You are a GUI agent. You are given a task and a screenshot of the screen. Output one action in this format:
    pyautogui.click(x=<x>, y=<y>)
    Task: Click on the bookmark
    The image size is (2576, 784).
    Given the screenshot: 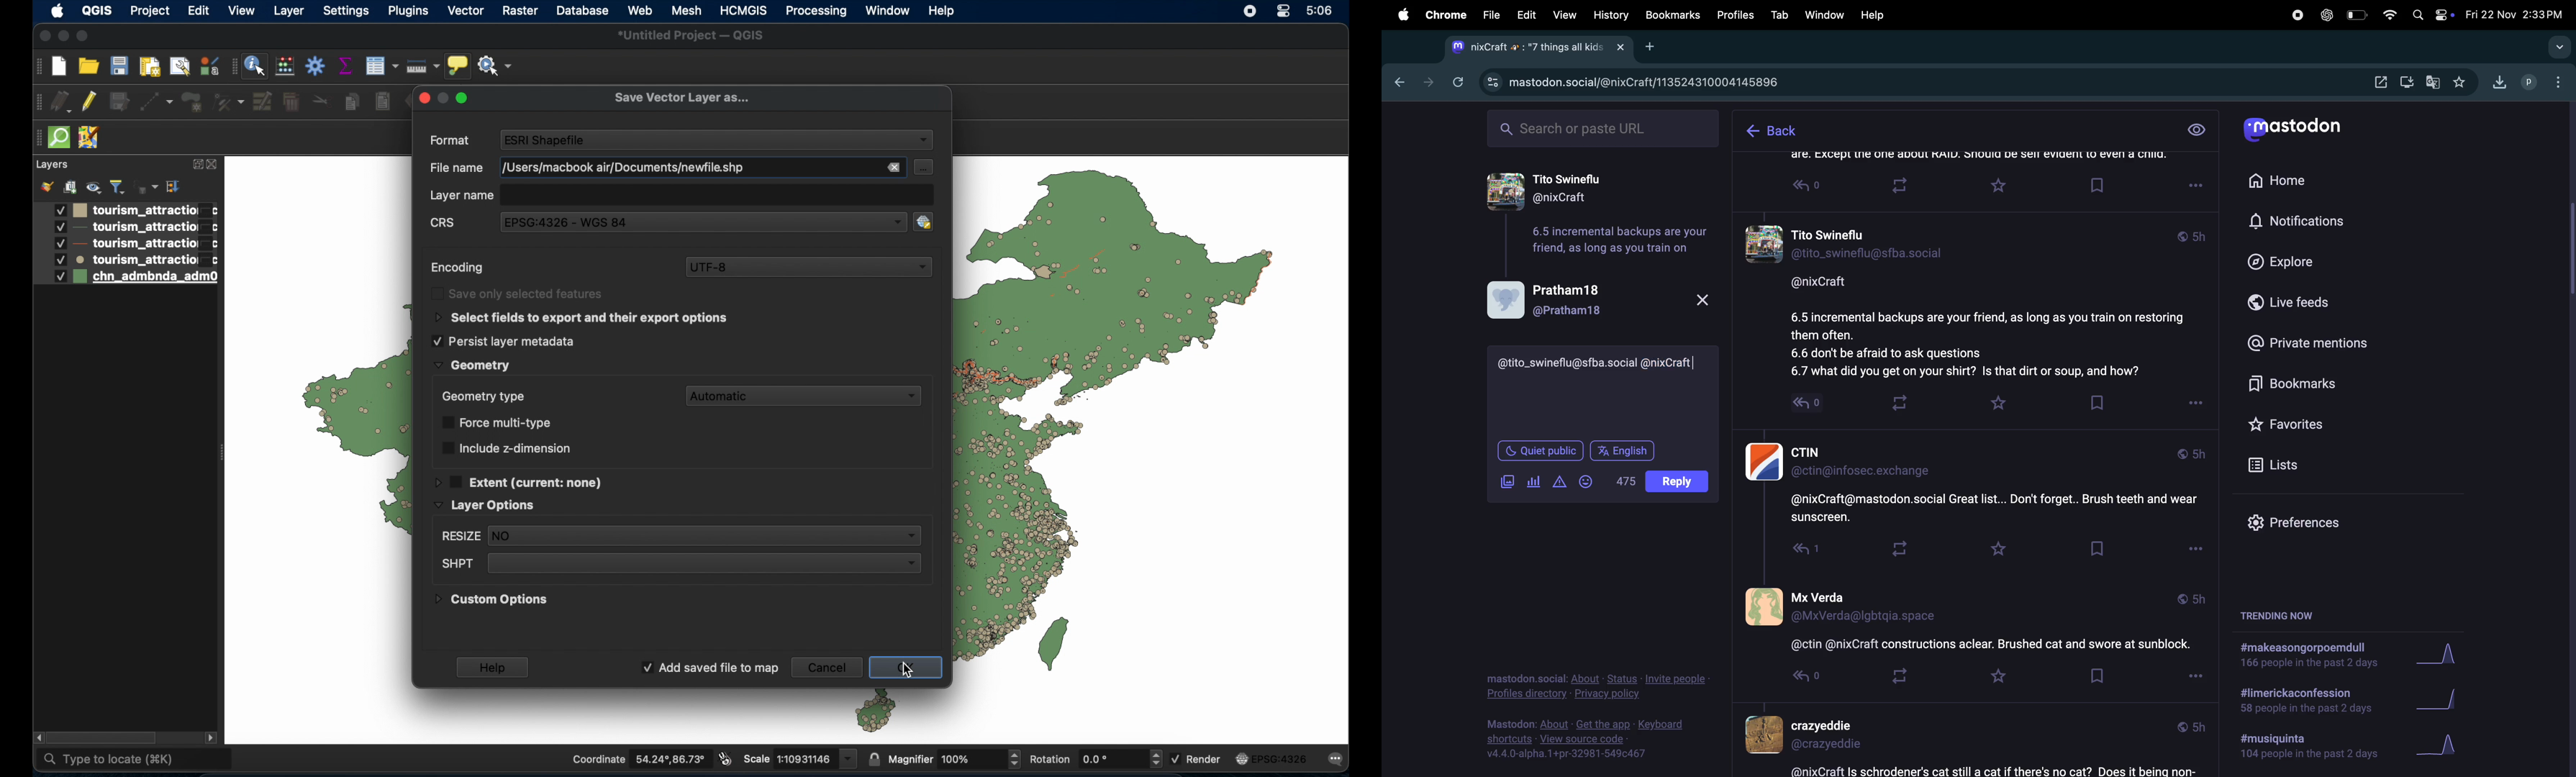 What is the action you would take?
    pyautogui.click(x=1673, y=15)
    